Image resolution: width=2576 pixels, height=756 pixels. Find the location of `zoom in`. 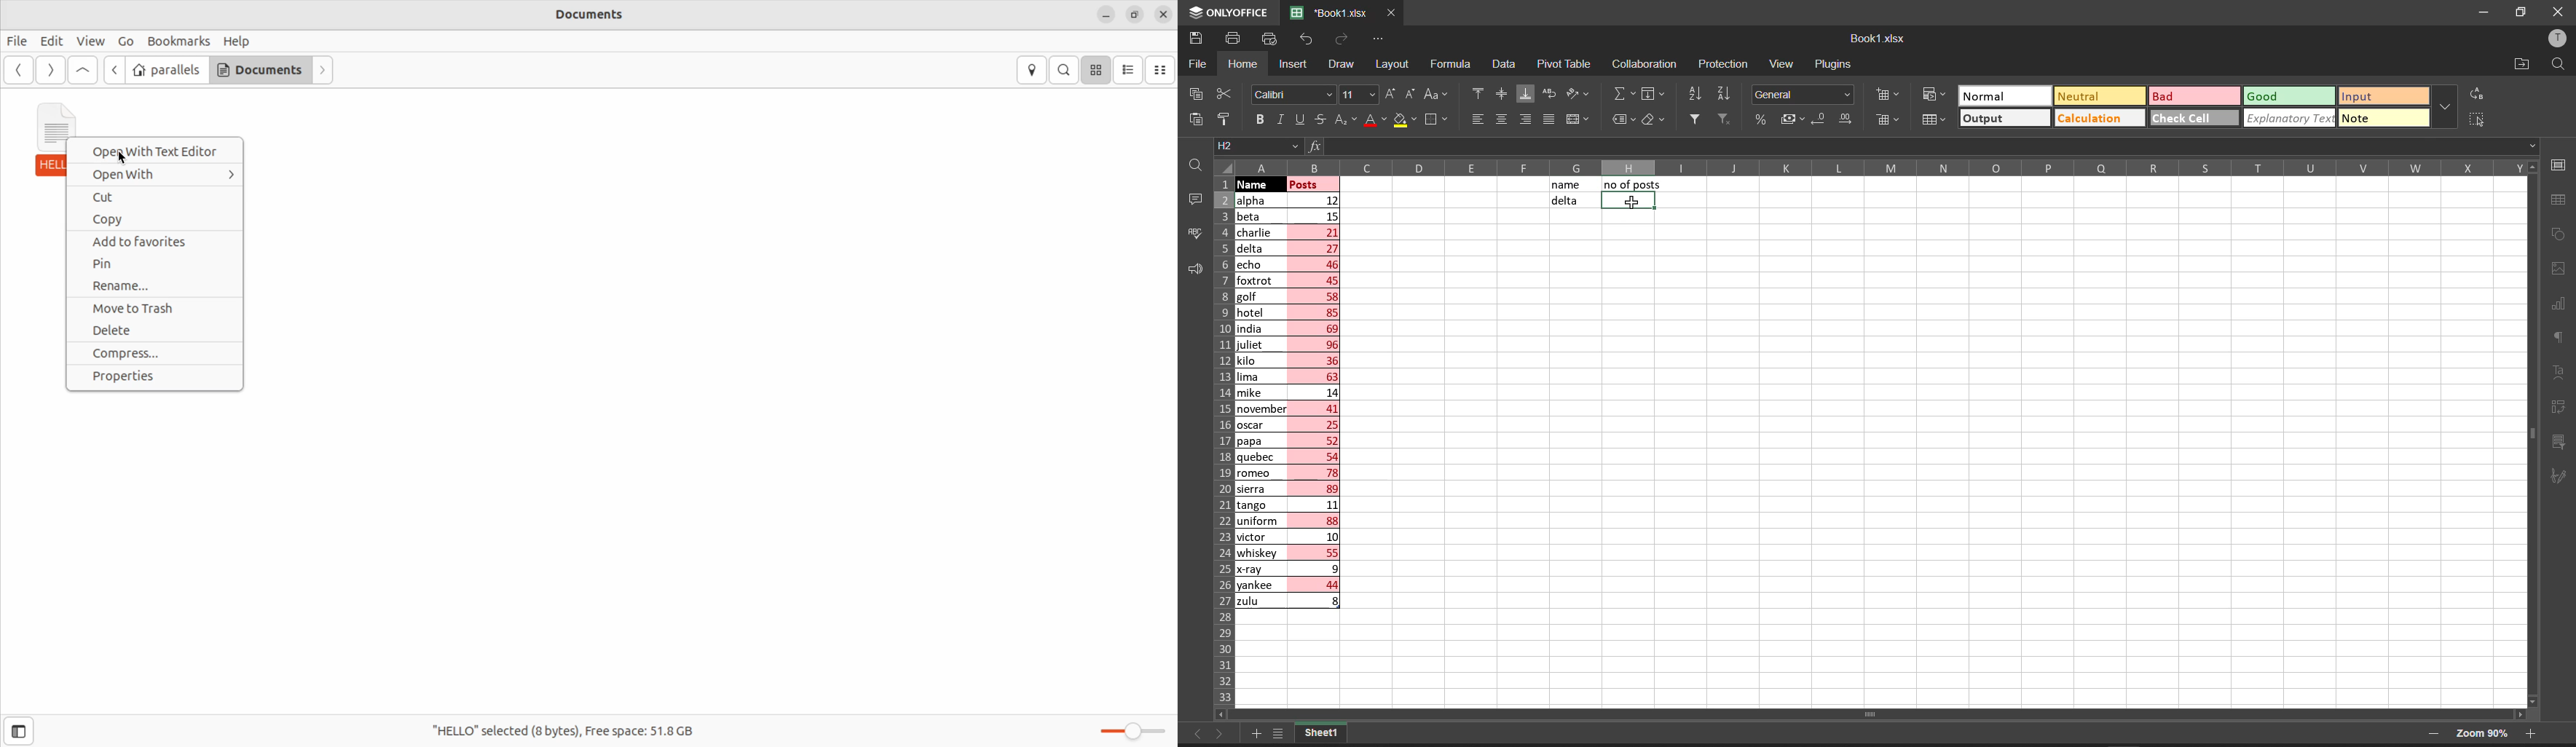

zoom in is located at coordinates (2533, 735).